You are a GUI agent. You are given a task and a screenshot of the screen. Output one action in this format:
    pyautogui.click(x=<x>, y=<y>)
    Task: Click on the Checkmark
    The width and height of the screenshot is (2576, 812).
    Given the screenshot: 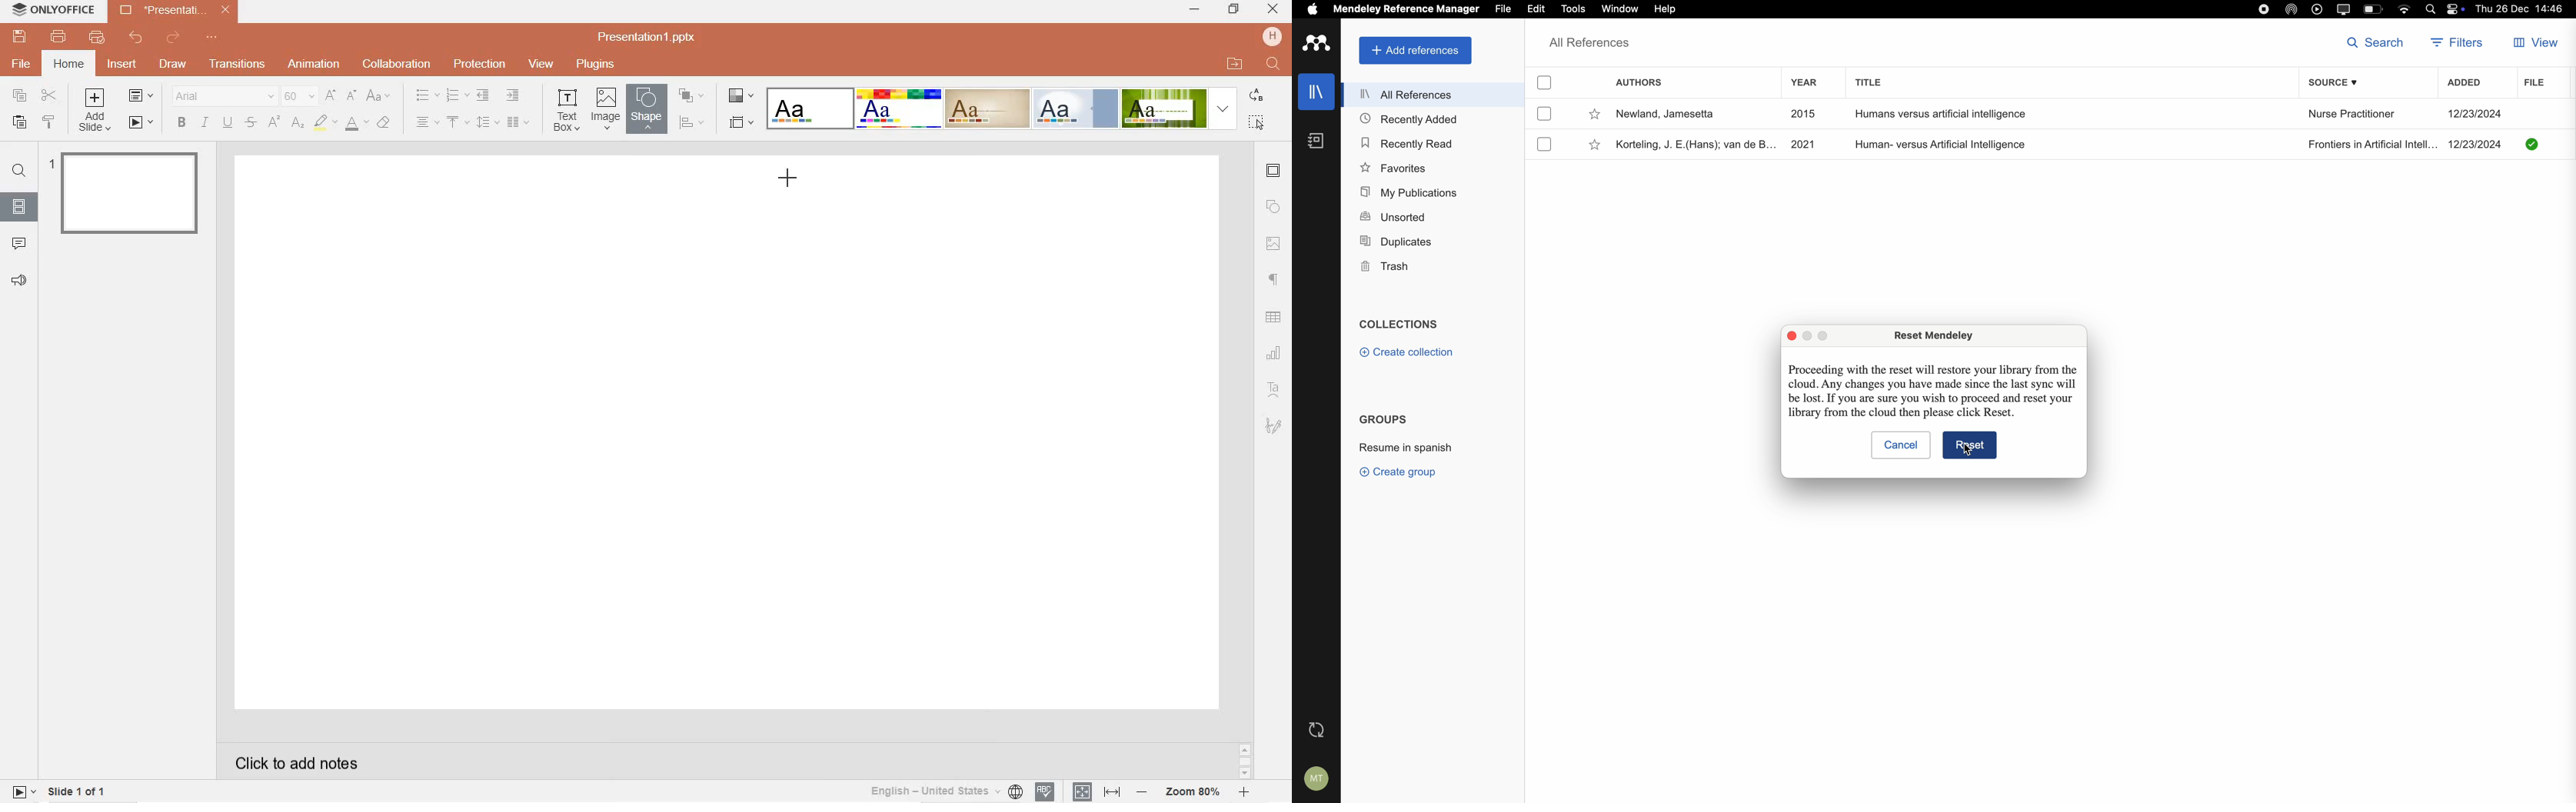 What is the action you would take?
    pyautogui.click(x=2533, y=145)
    